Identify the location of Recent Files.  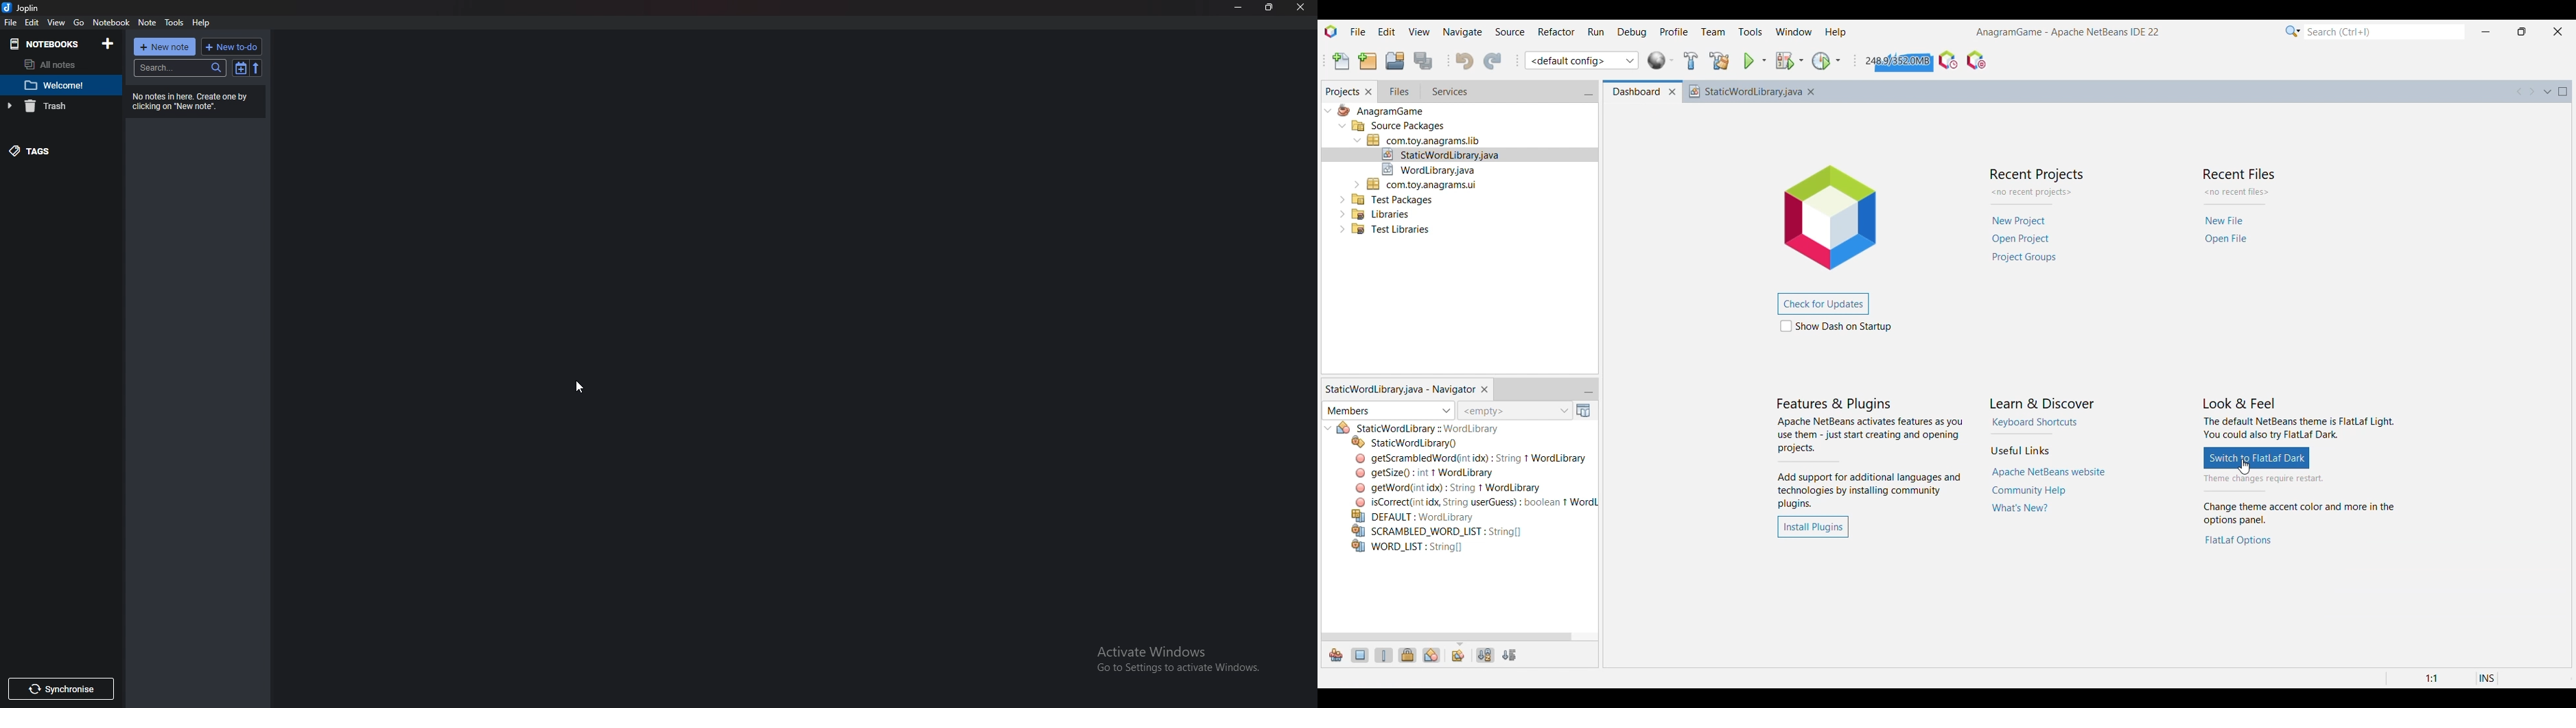
(2241, 172).